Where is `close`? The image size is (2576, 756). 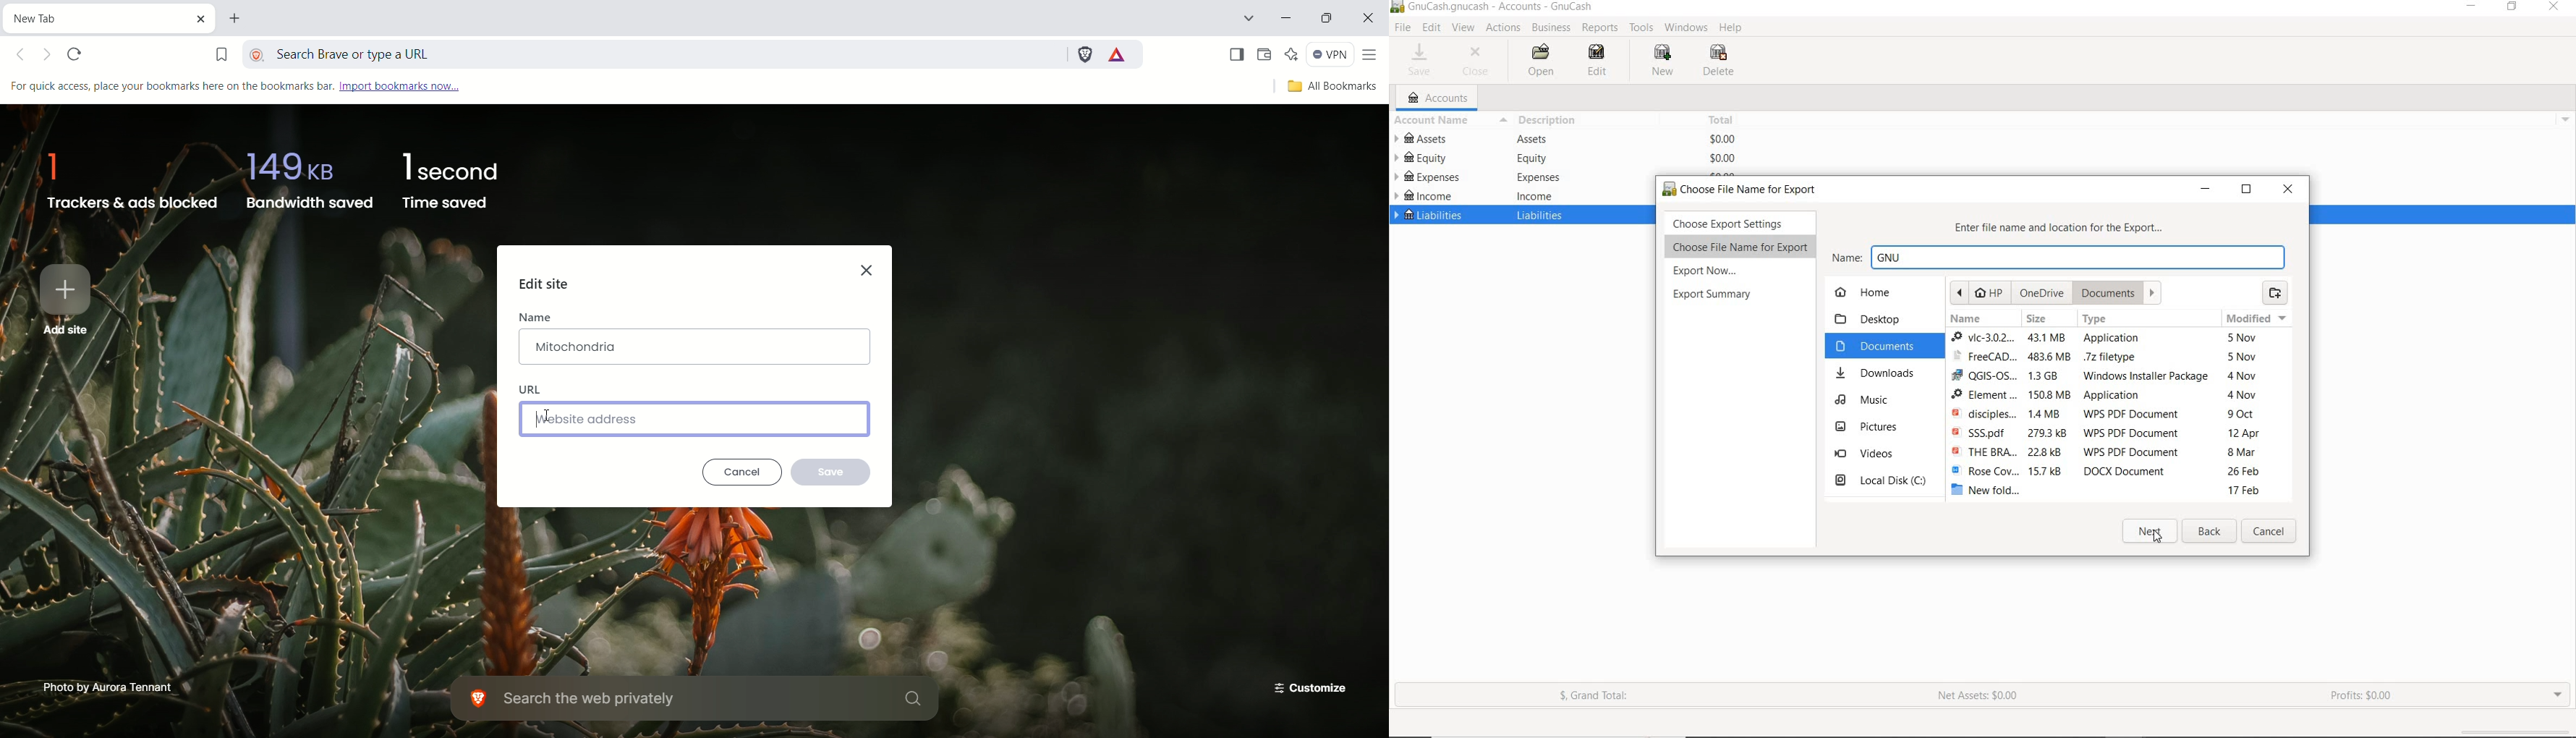
close is located at coordinates (870, 267).